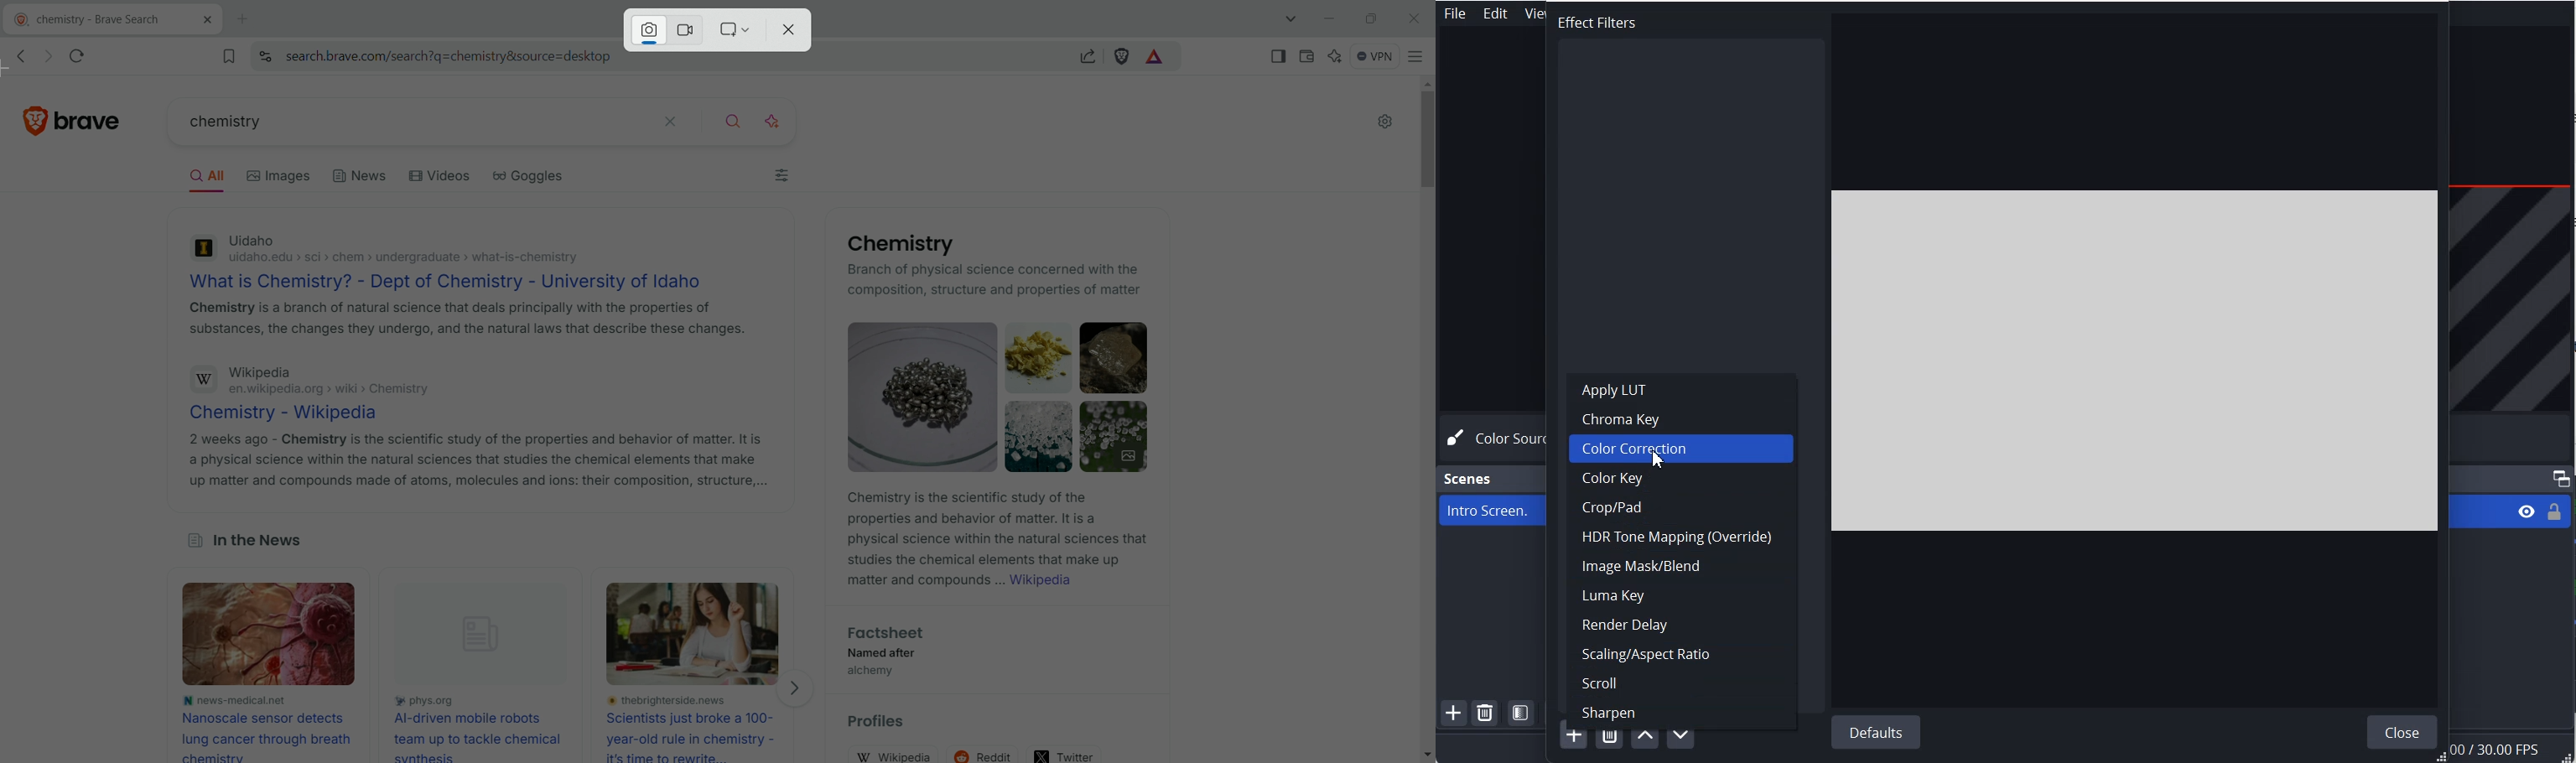  Describe the element at coordinates (1488, 713) in the screenshot. I see `Remove Selected Scene` at that location.